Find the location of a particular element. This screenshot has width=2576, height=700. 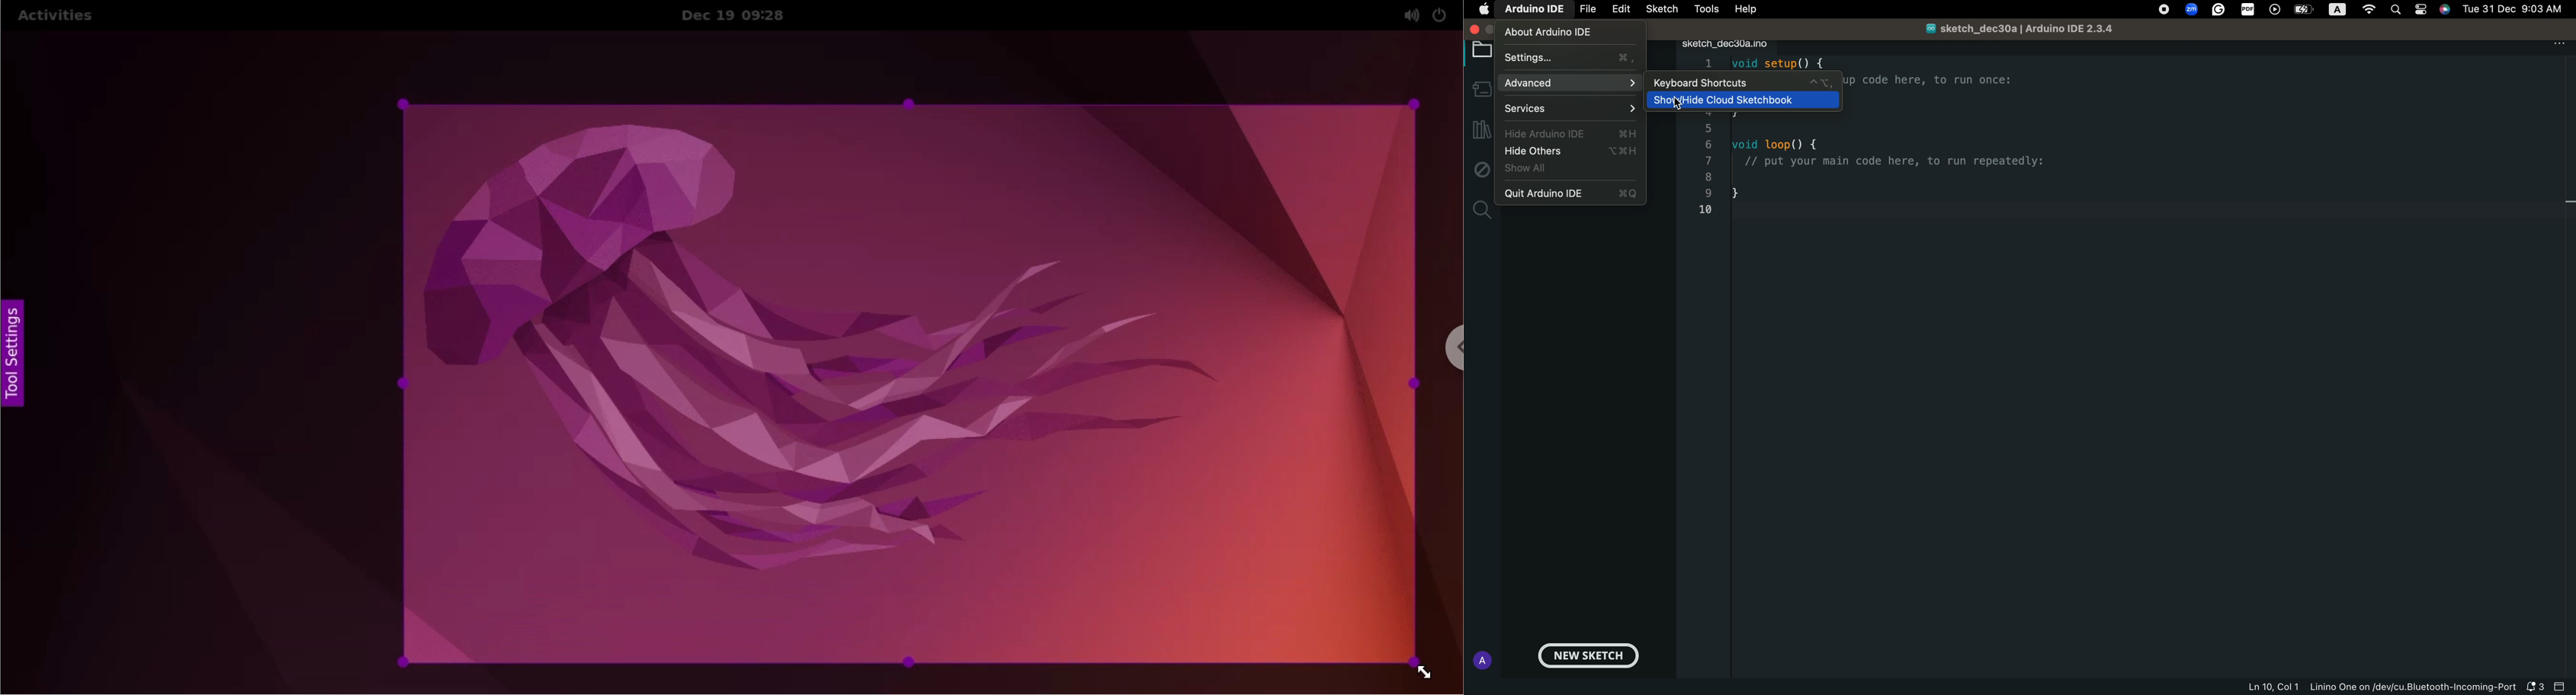

board is located at coordinates (1479, 51).